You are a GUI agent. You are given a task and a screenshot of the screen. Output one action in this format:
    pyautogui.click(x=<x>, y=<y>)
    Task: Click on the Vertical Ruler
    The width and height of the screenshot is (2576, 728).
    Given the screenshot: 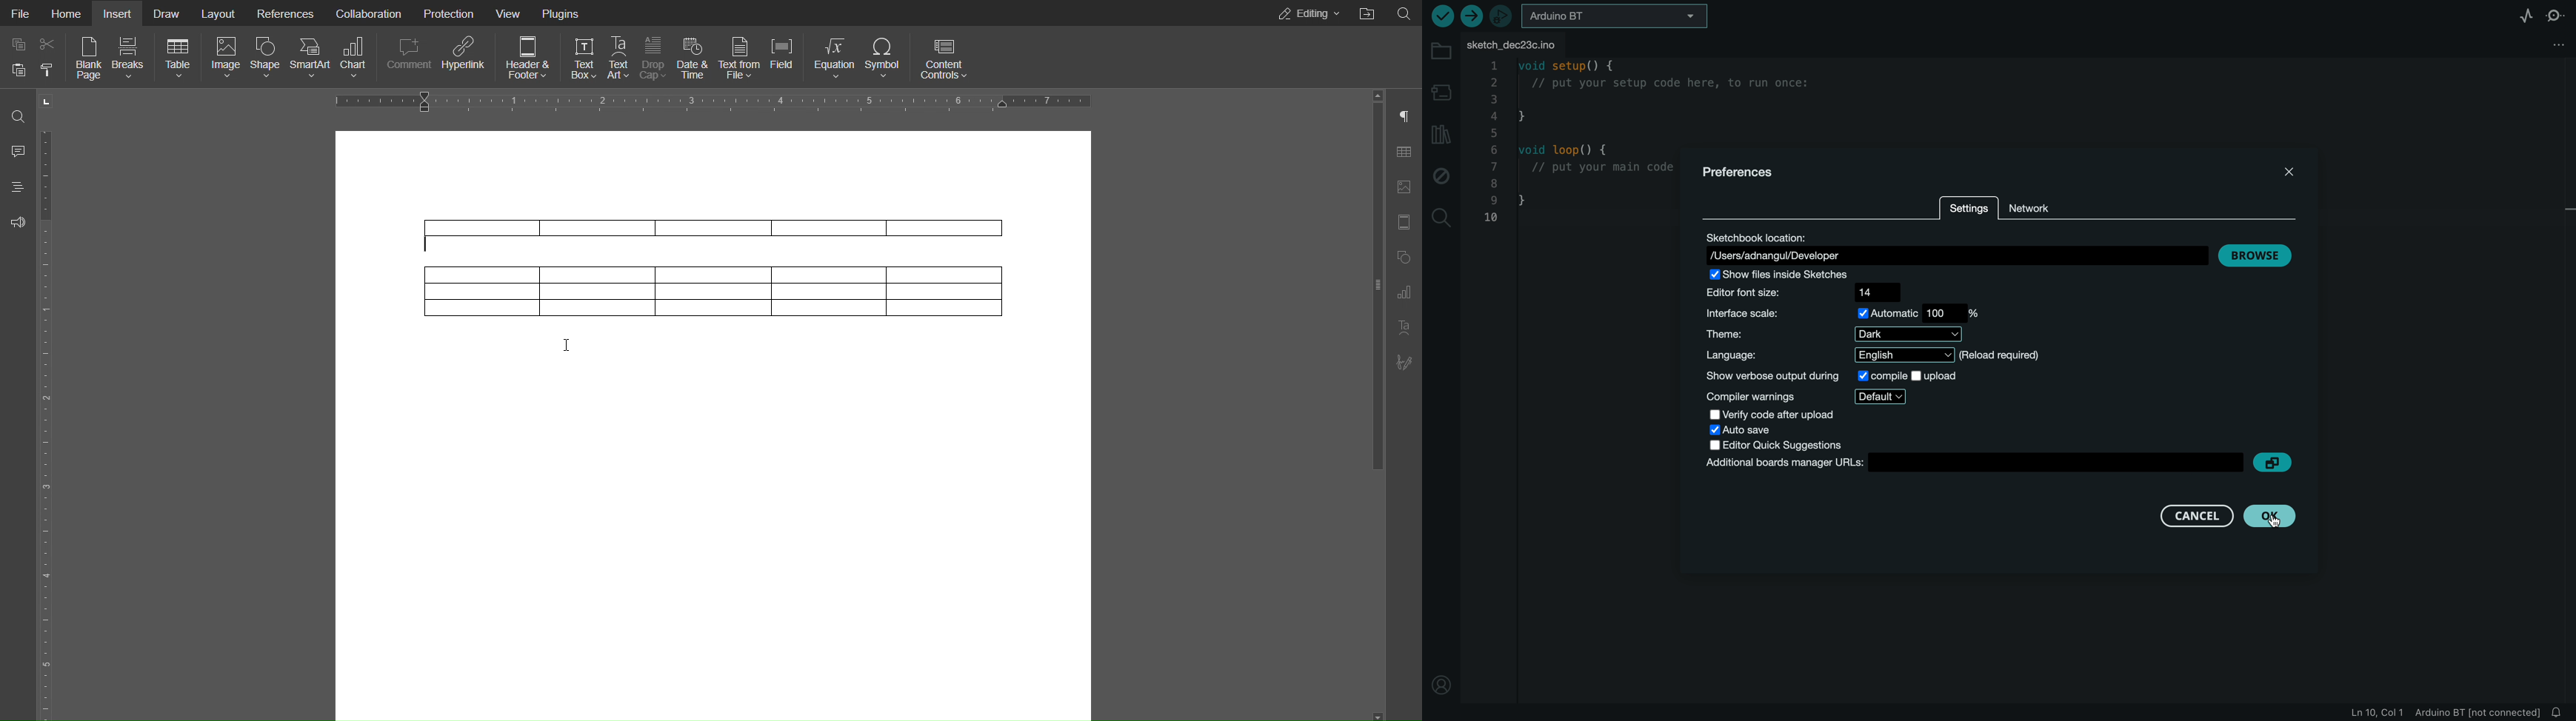 What is the action you would take?
    pyautogui.click(x=44, y=420)
    